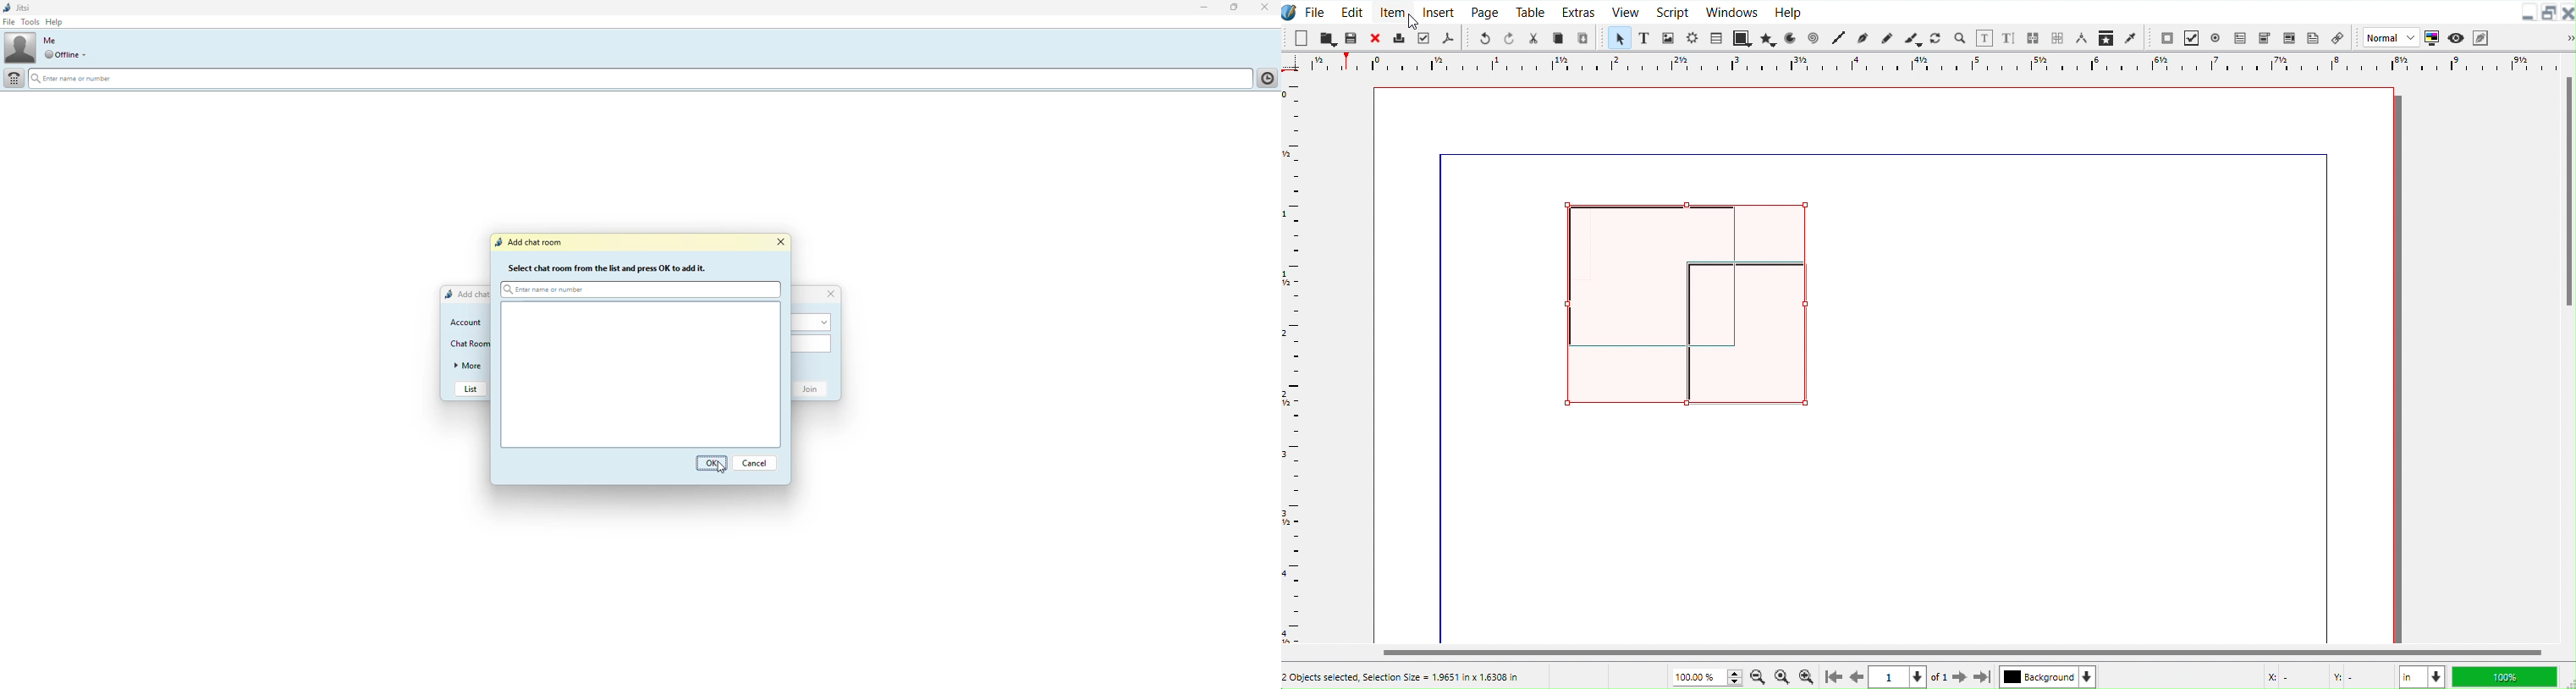 The image size is (2576, 700). I want to click on Eye dropper, so click(2131, 37).